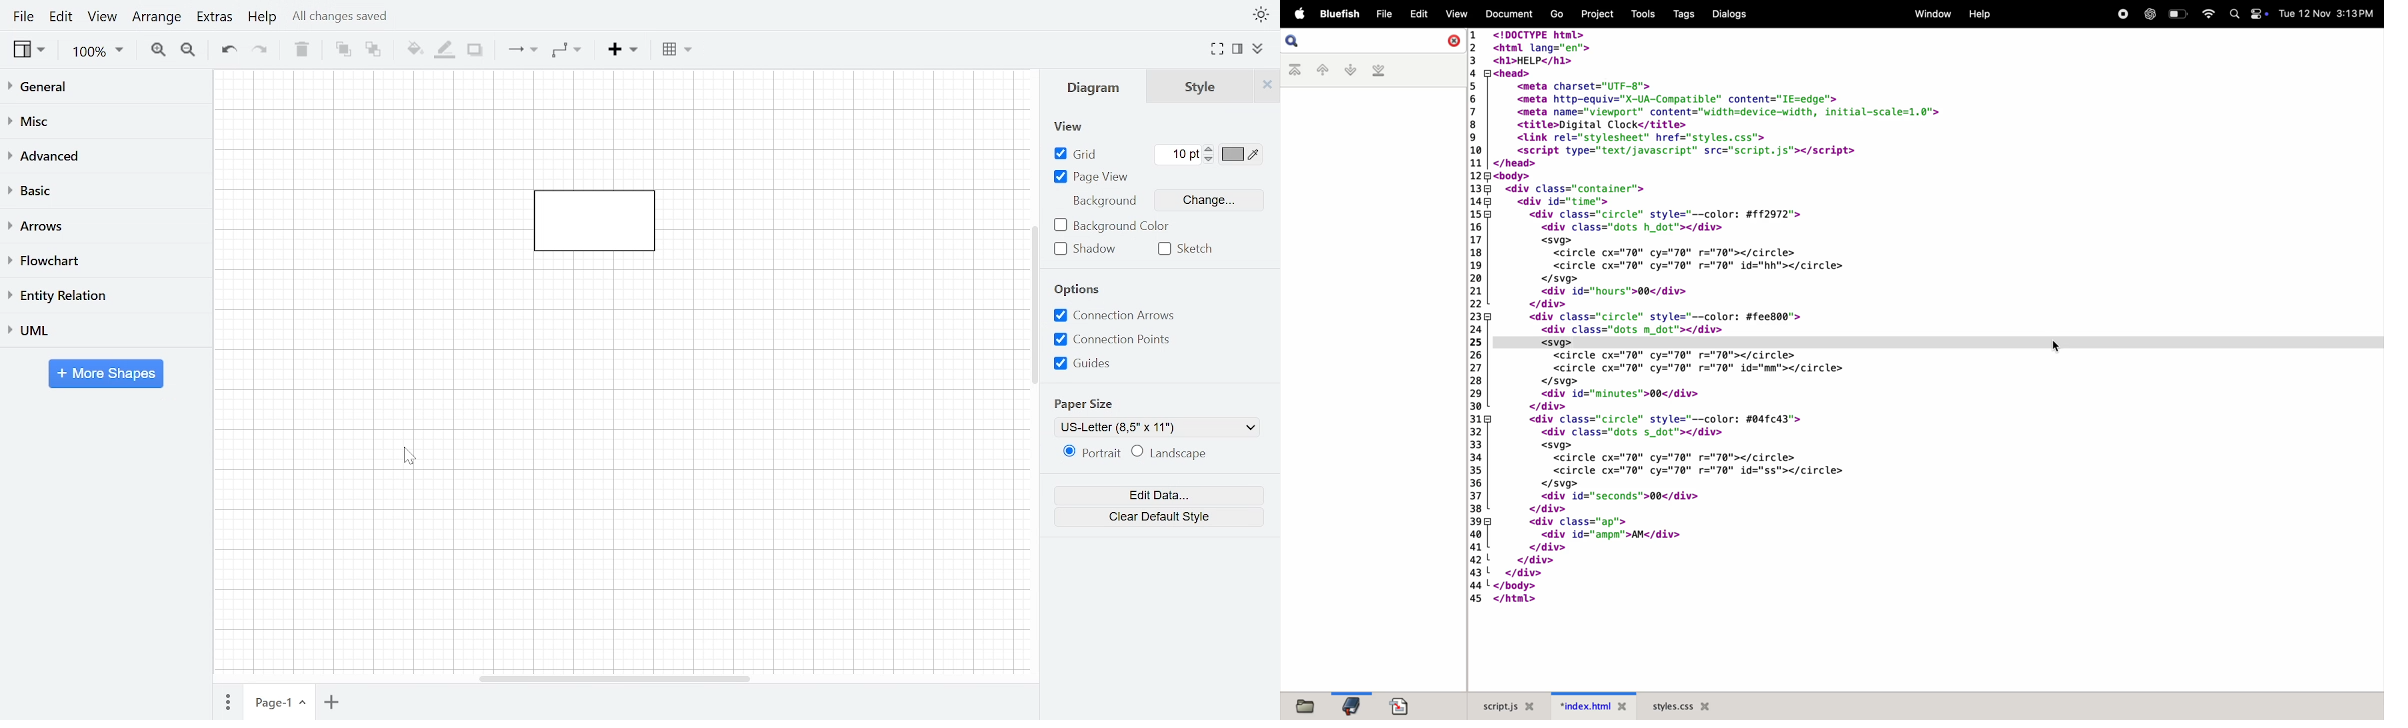  I want to click on dialogs, so click(1729, 14).